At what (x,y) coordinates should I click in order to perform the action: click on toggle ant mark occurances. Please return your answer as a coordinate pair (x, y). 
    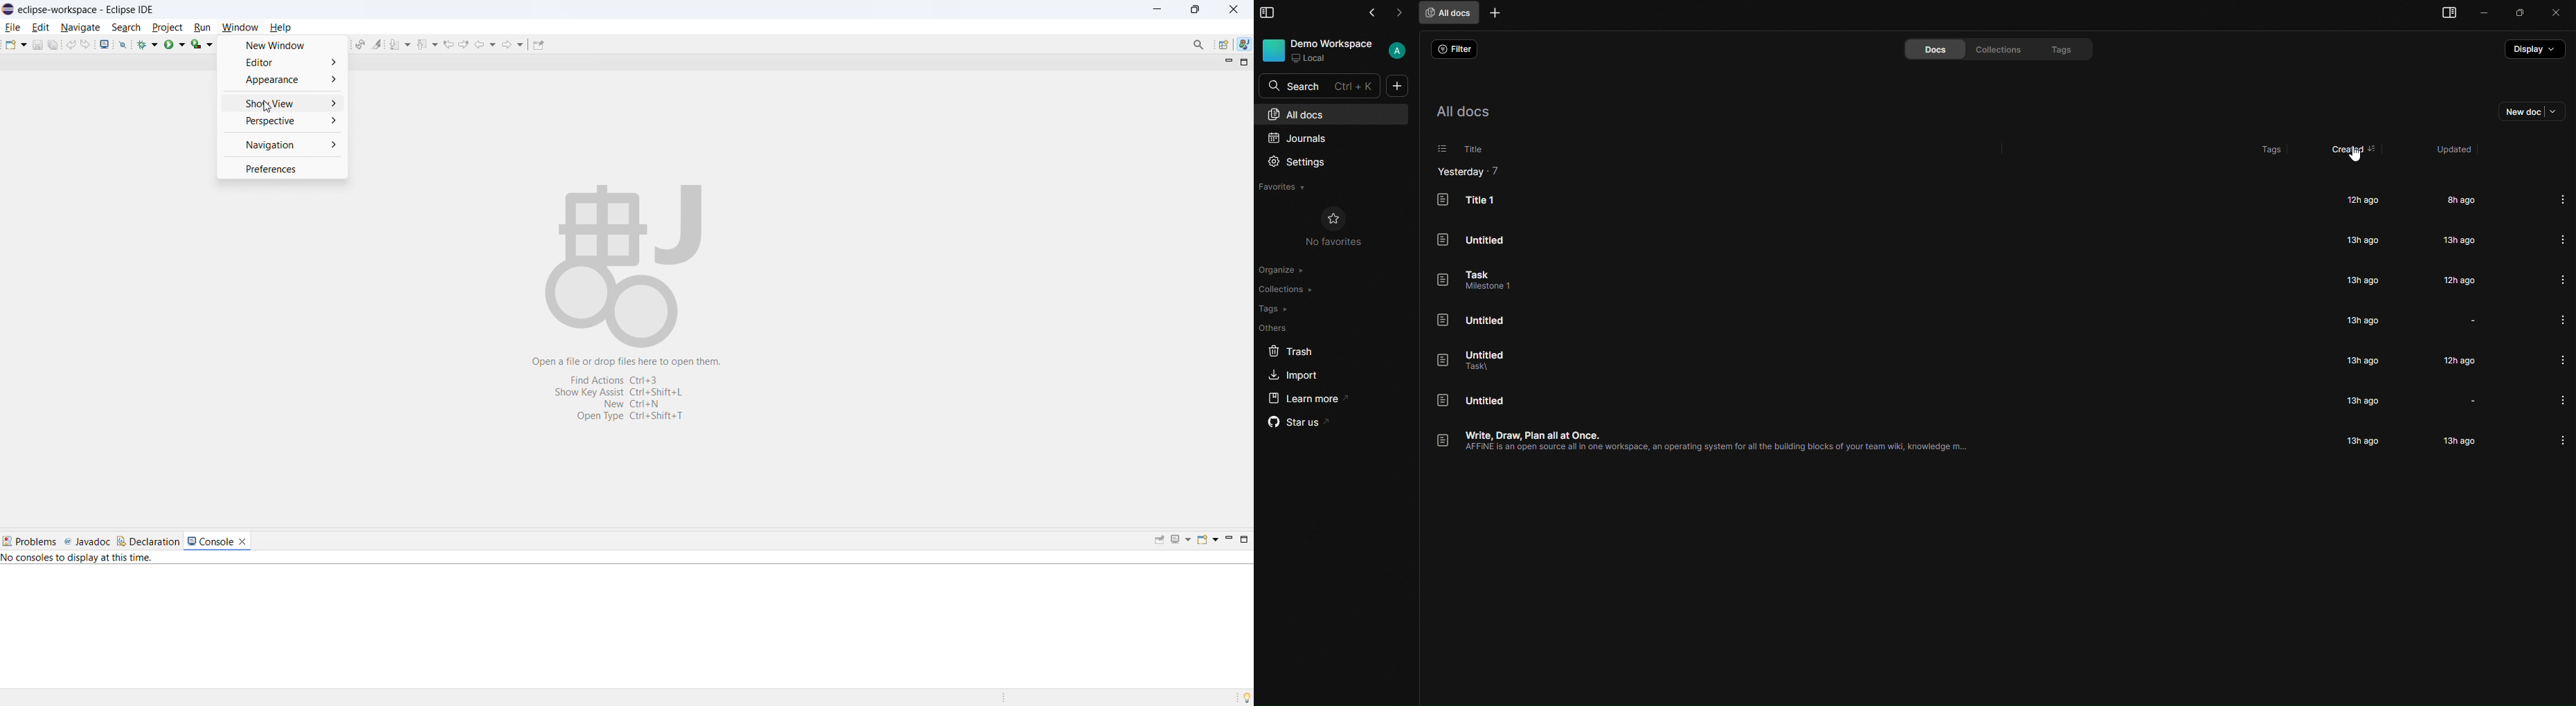
    Looking at the image, I should click on (377, 43).